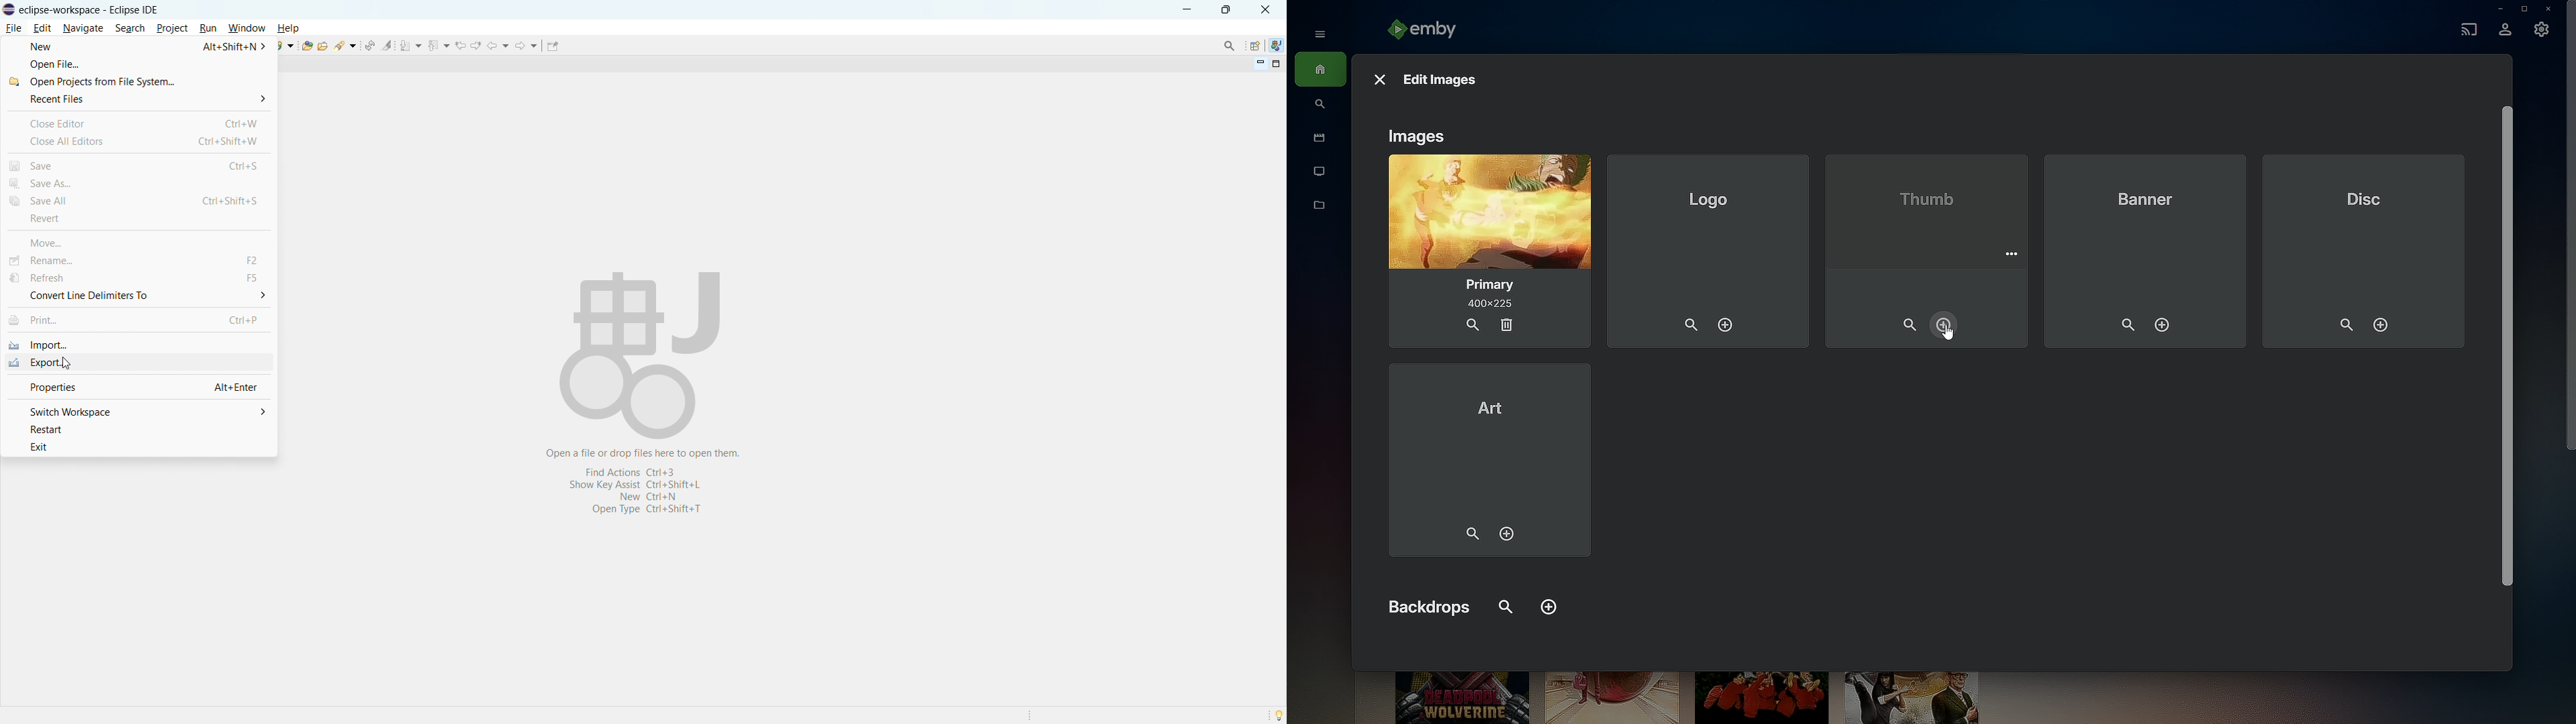  Describe the element at coordinates (138, 219) in the screenshot. I see `revert` at that location.